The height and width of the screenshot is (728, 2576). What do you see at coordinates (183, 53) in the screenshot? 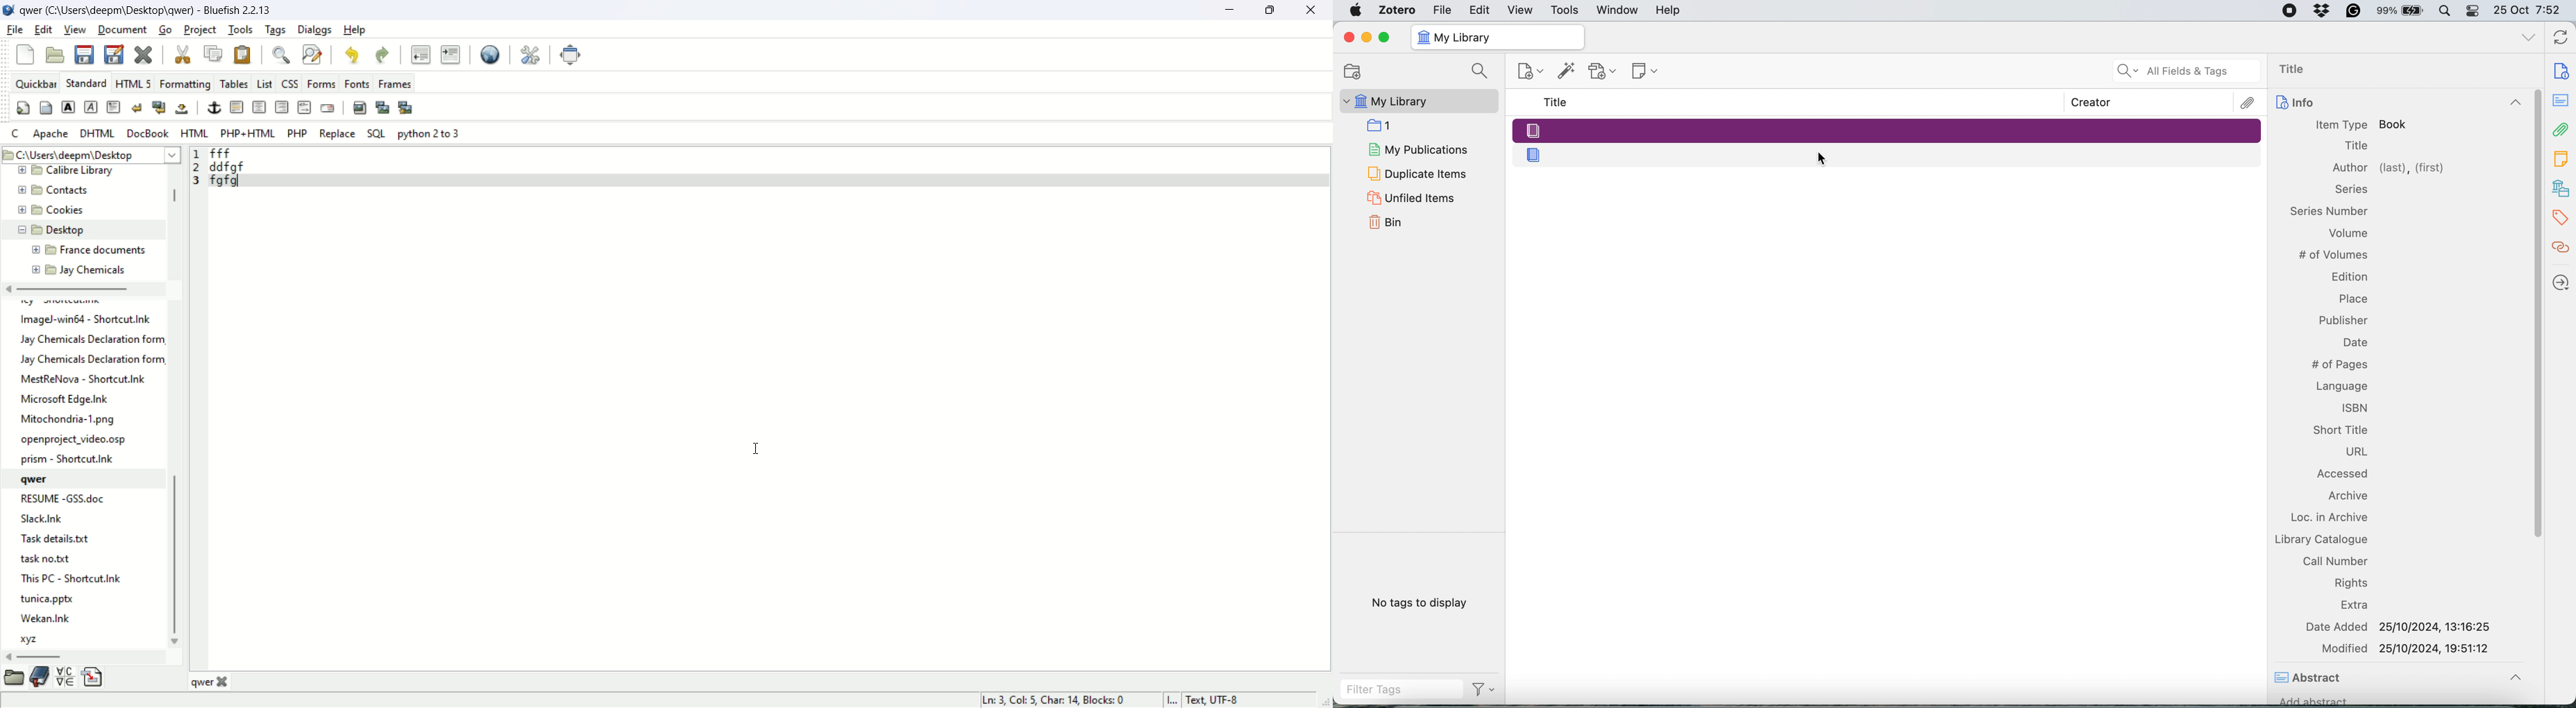
I see `cut` at bounding box center [183, 53].